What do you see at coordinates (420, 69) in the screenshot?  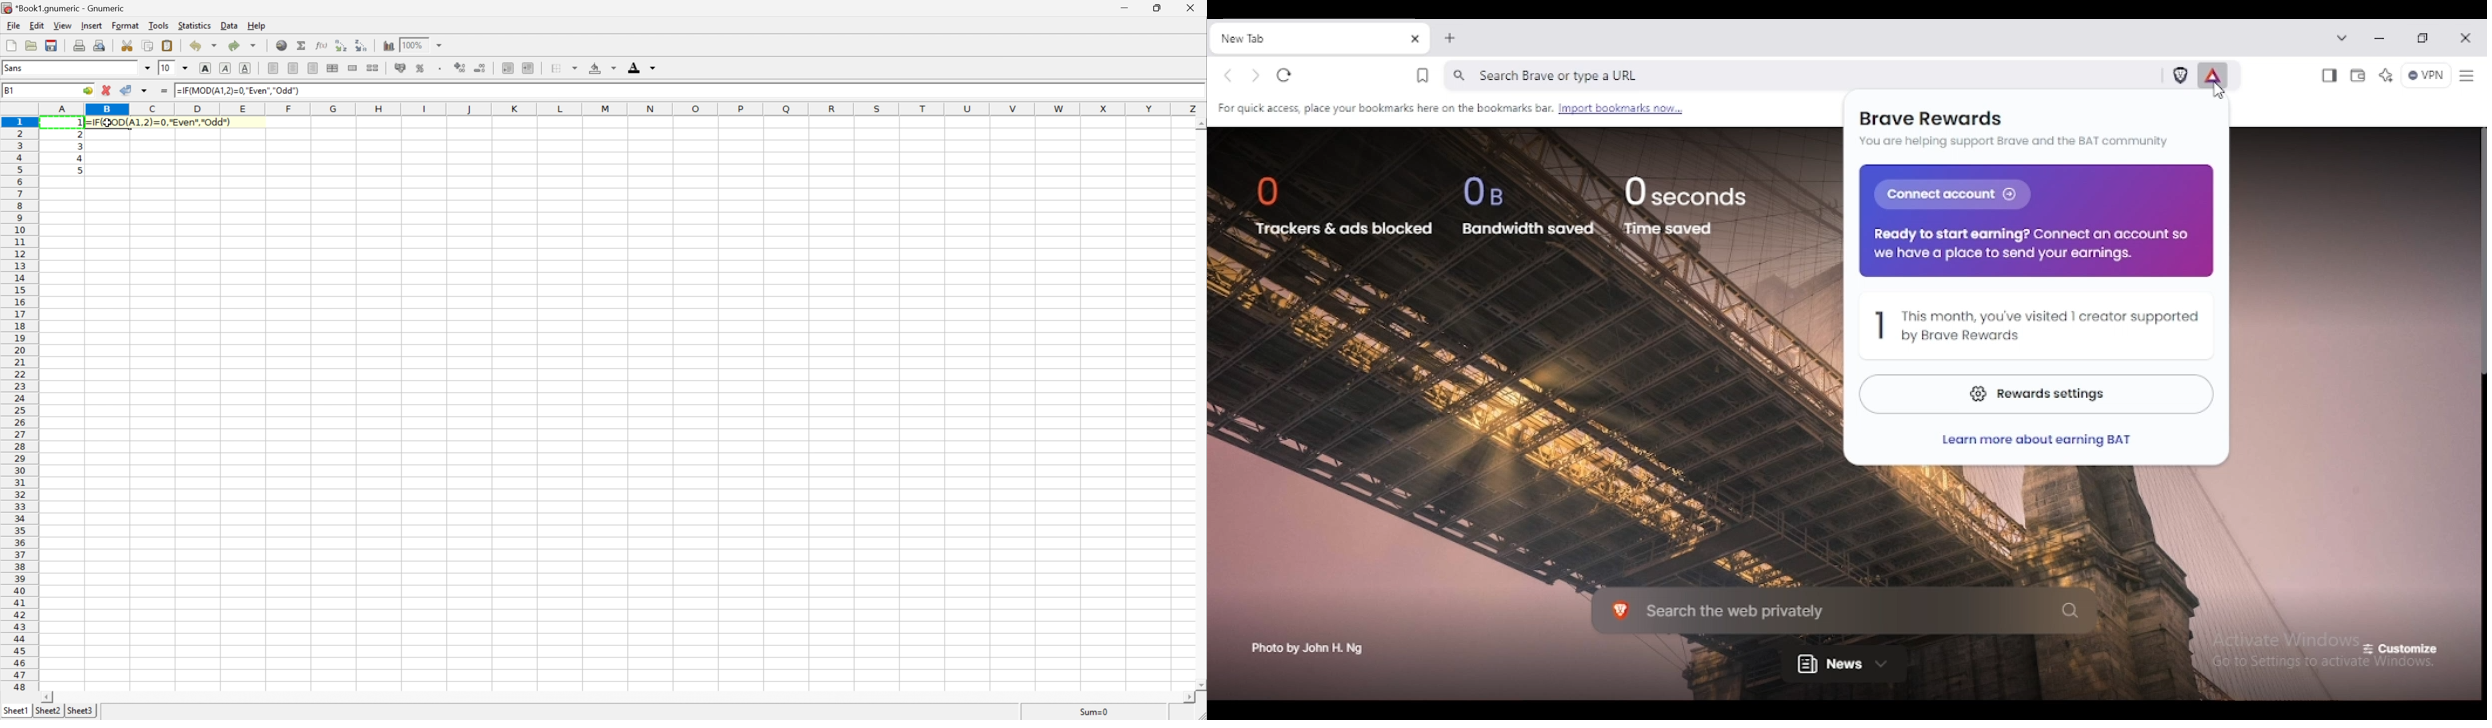 I see `Format selection as percentage` at bounding box center [420, 69].